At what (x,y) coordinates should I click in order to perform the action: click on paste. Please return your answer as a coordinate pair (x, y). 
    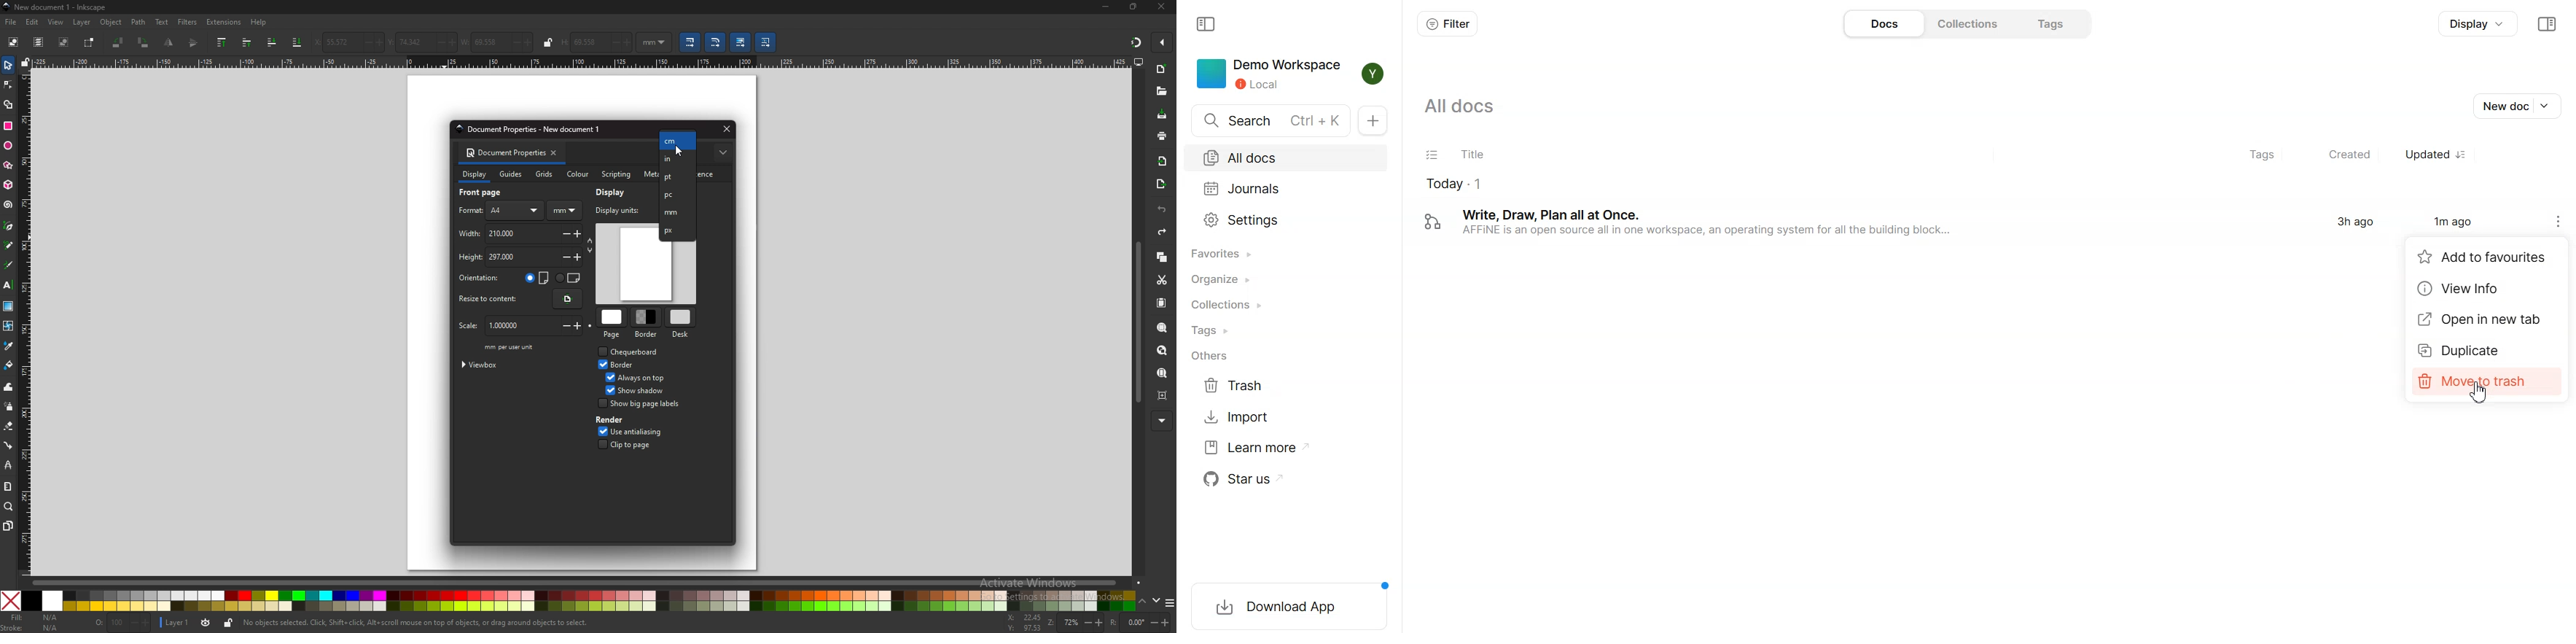
    Looking at the image, I should click on (1163, 303).